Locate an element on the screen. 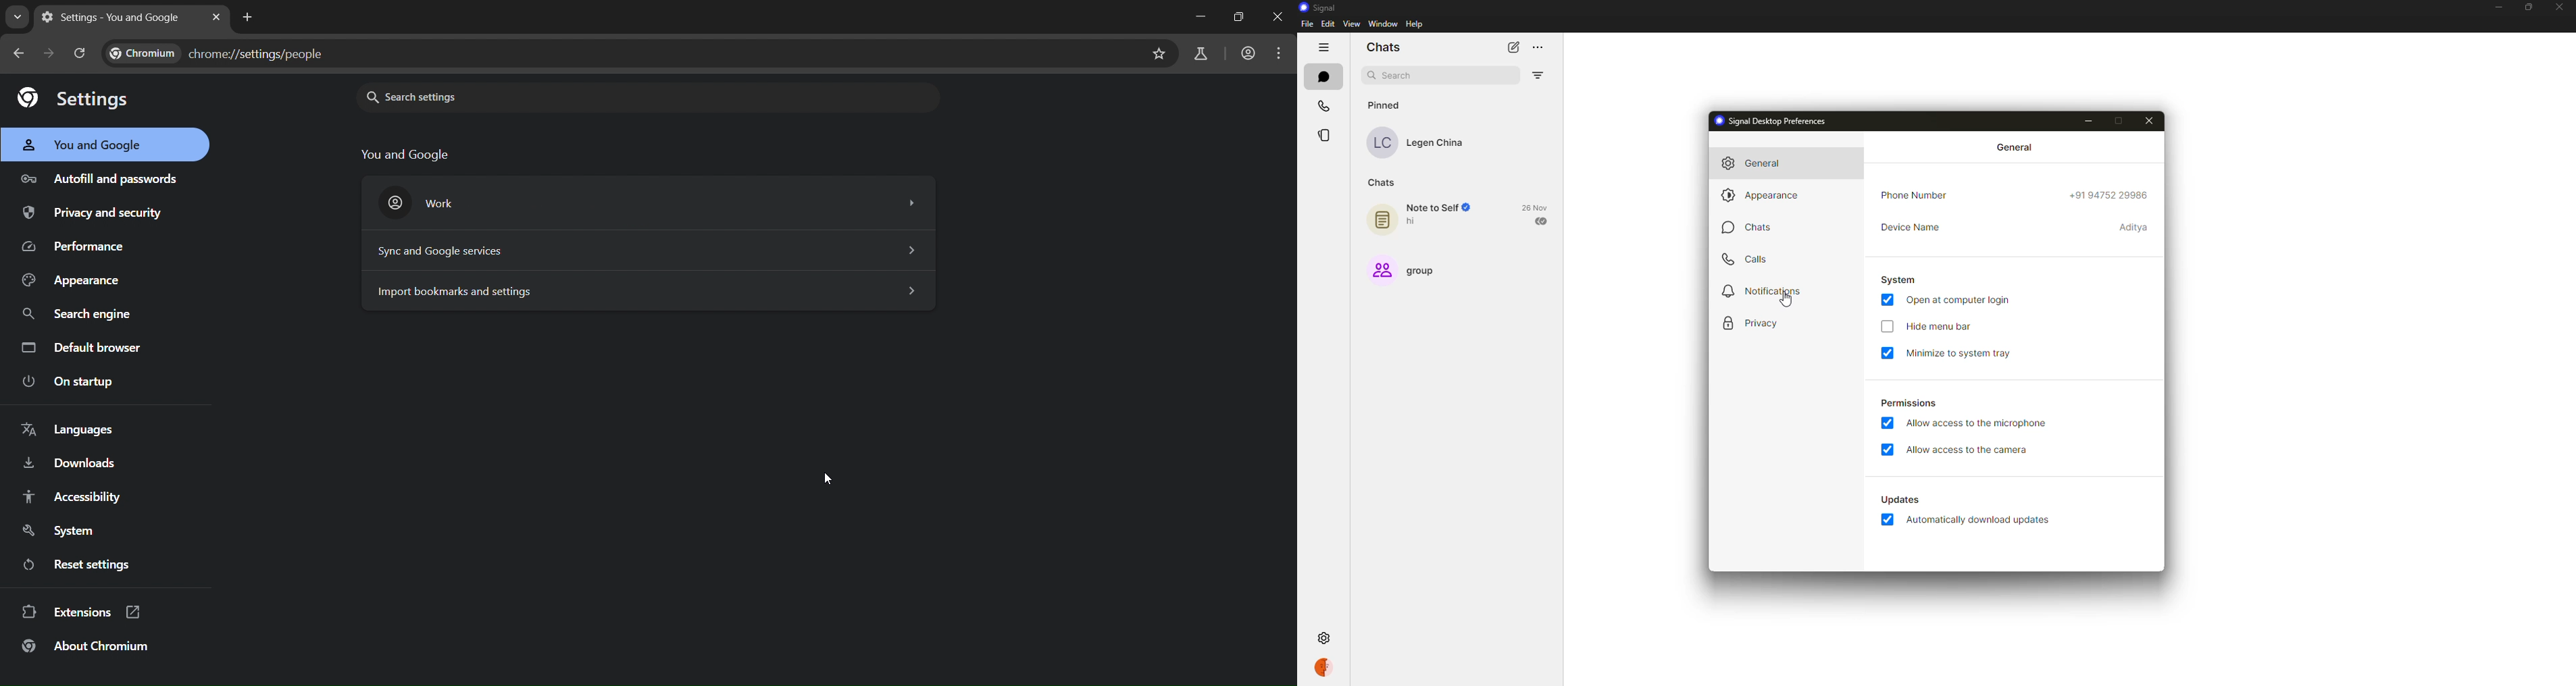  maximize is located at coordinates (2529, 7).